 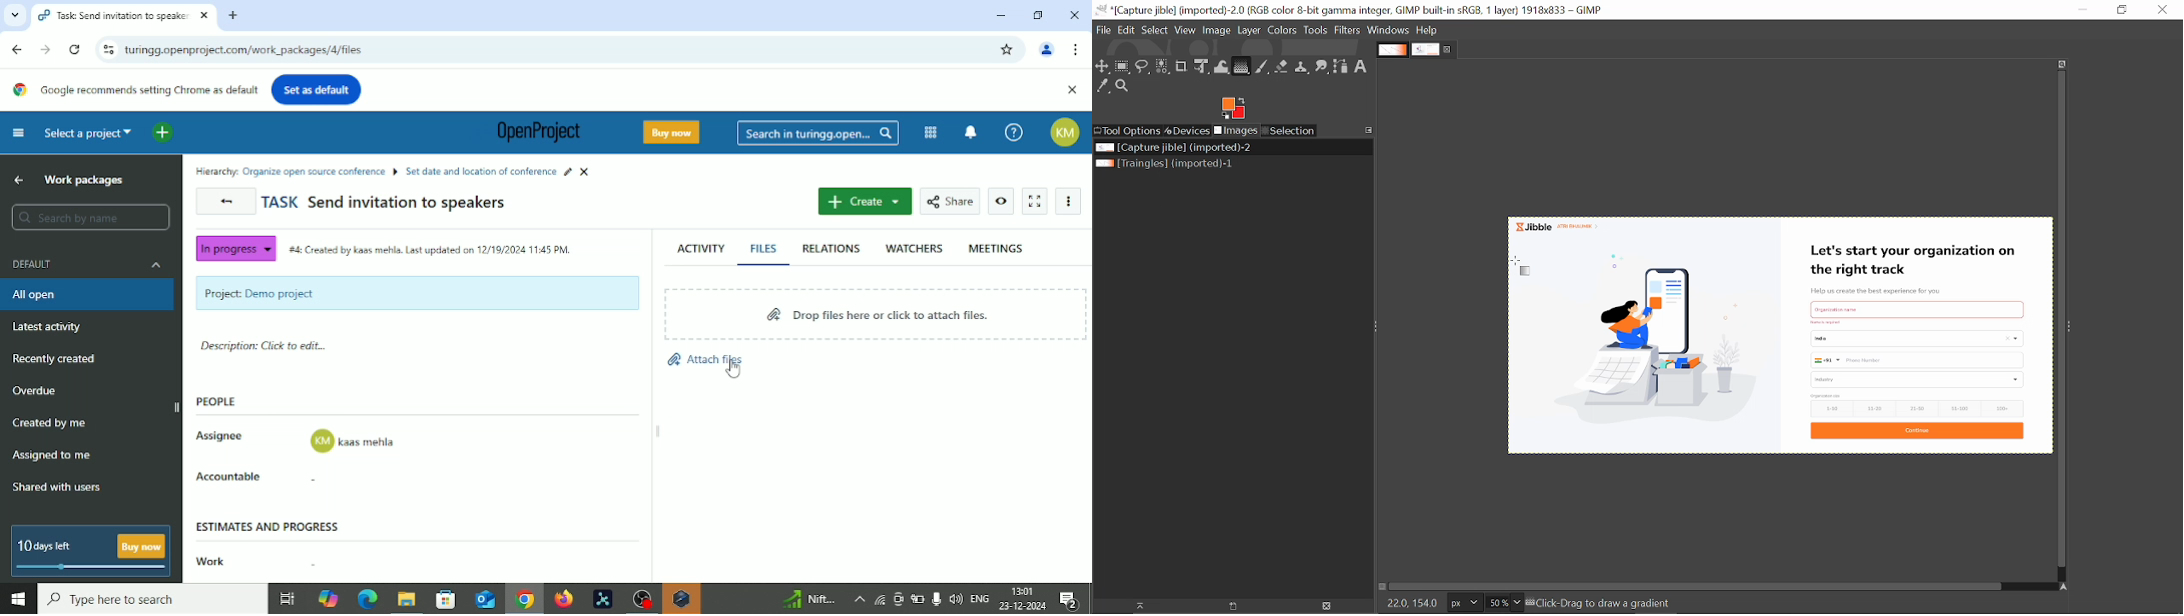 What do you see at coordinates (52, 454) in the screenshot?
I see `Assigned to me` at bounding box center [52, 454].